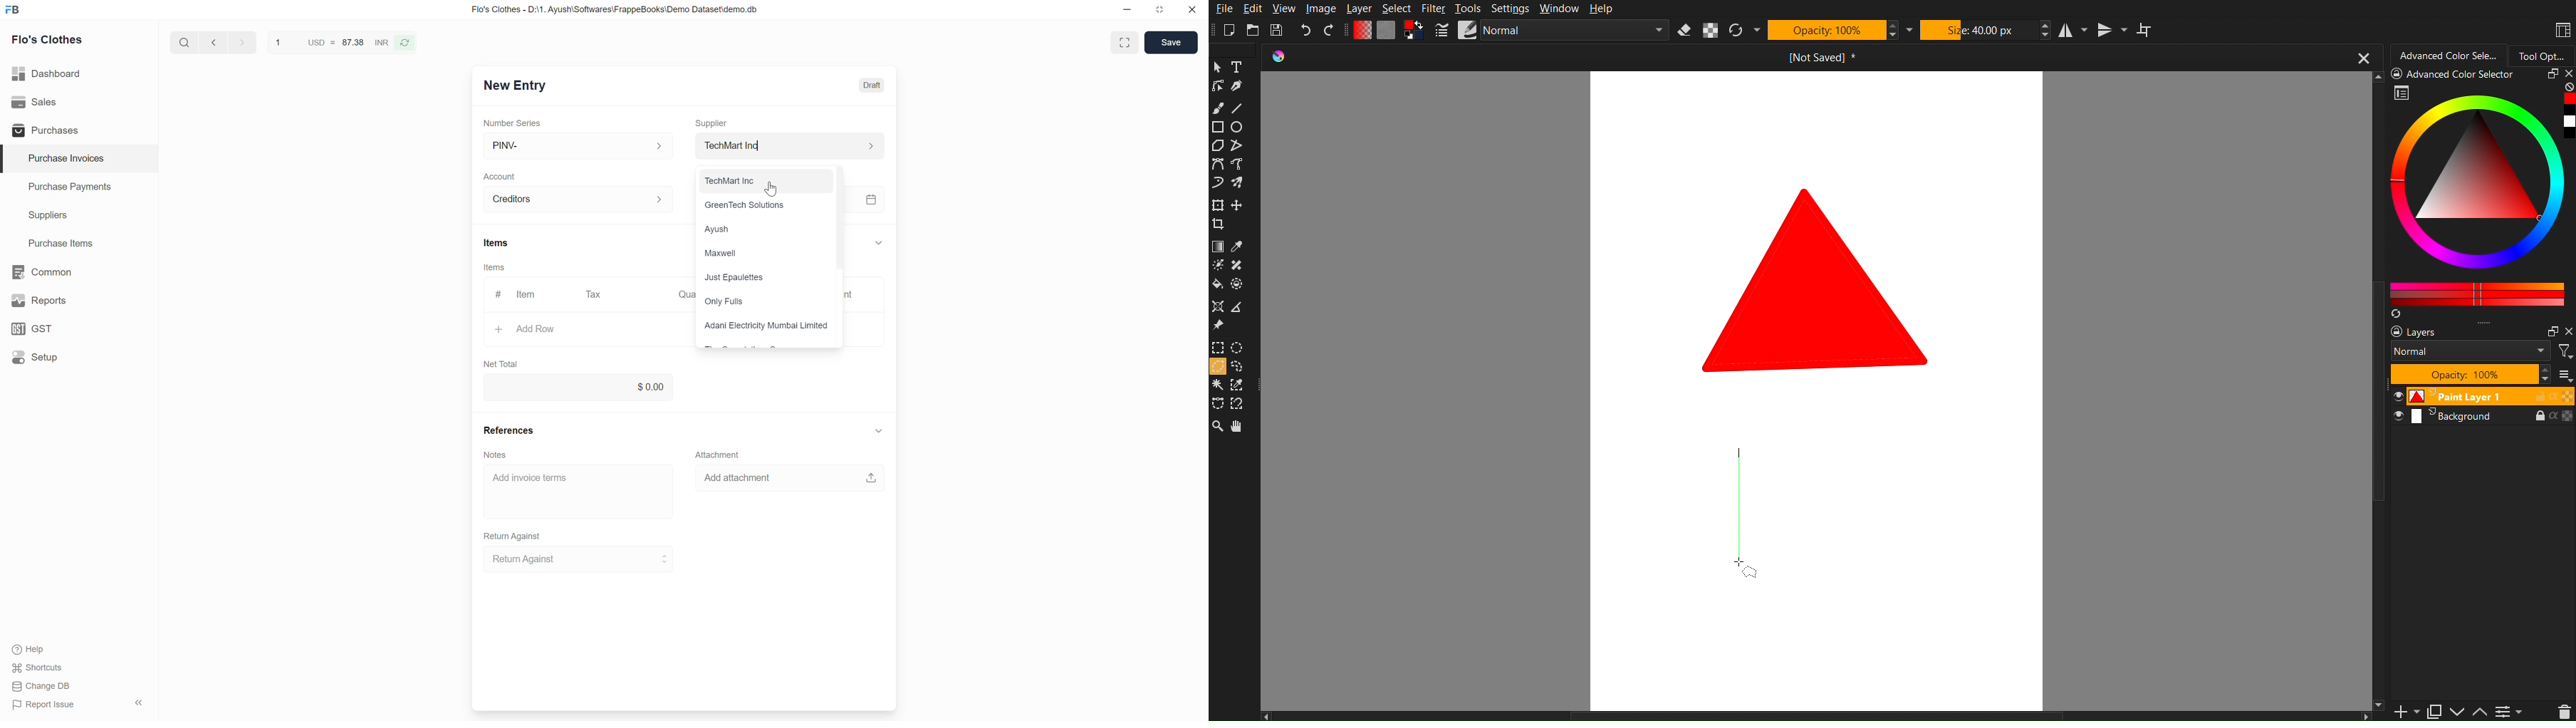  Describe the element at coordinates (41, 687) in the screenshot. I see `Change DB` at that location.